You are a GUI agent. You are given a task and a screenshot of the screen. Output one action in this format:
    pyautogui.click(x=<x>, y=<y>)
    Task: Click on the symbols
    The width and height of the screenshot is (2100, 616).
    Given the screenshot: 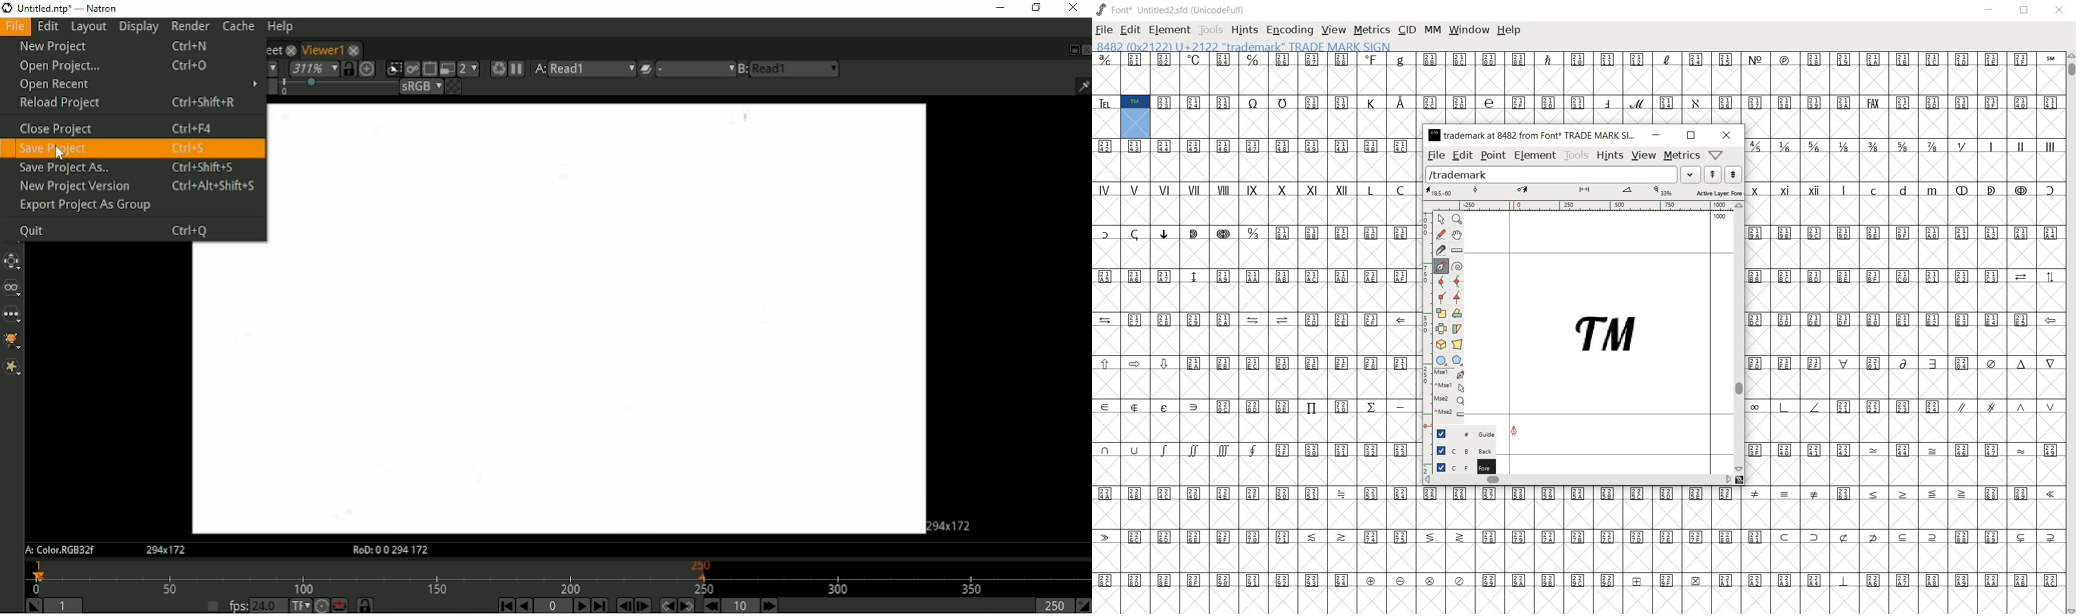 What is the action you would take?
    pyautogui.click(x=1904, y=246)
    